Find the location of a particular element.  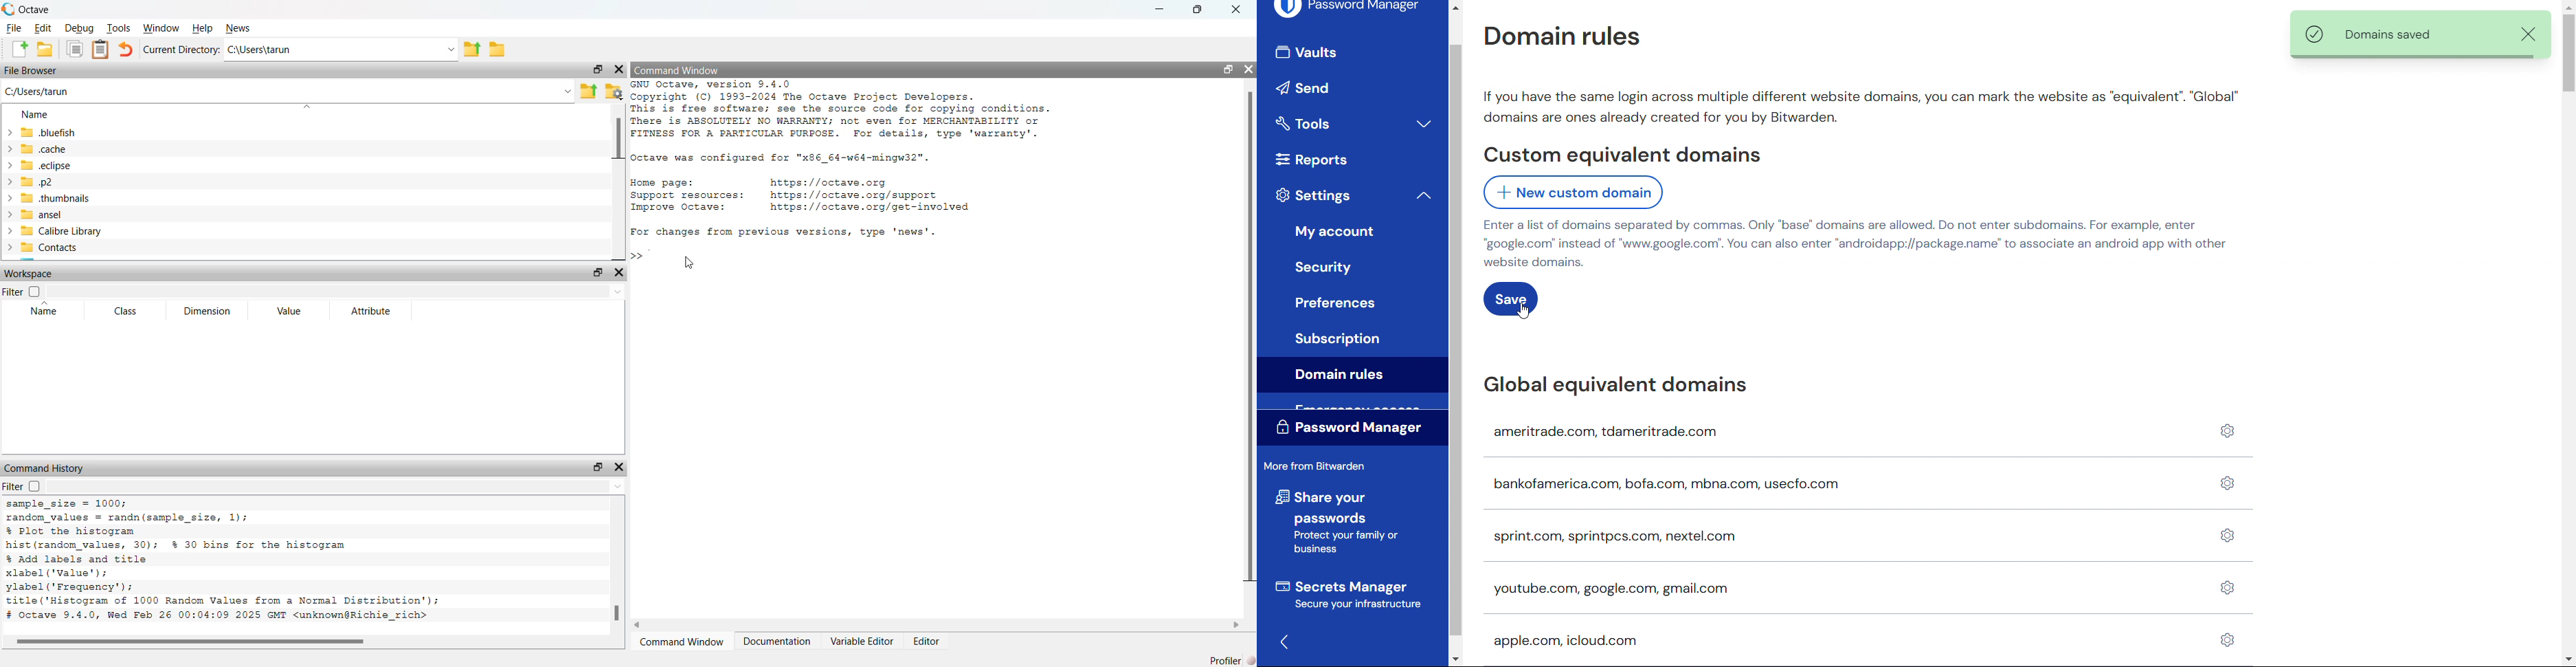

Password manager  is located at coordinates (1353, 428).